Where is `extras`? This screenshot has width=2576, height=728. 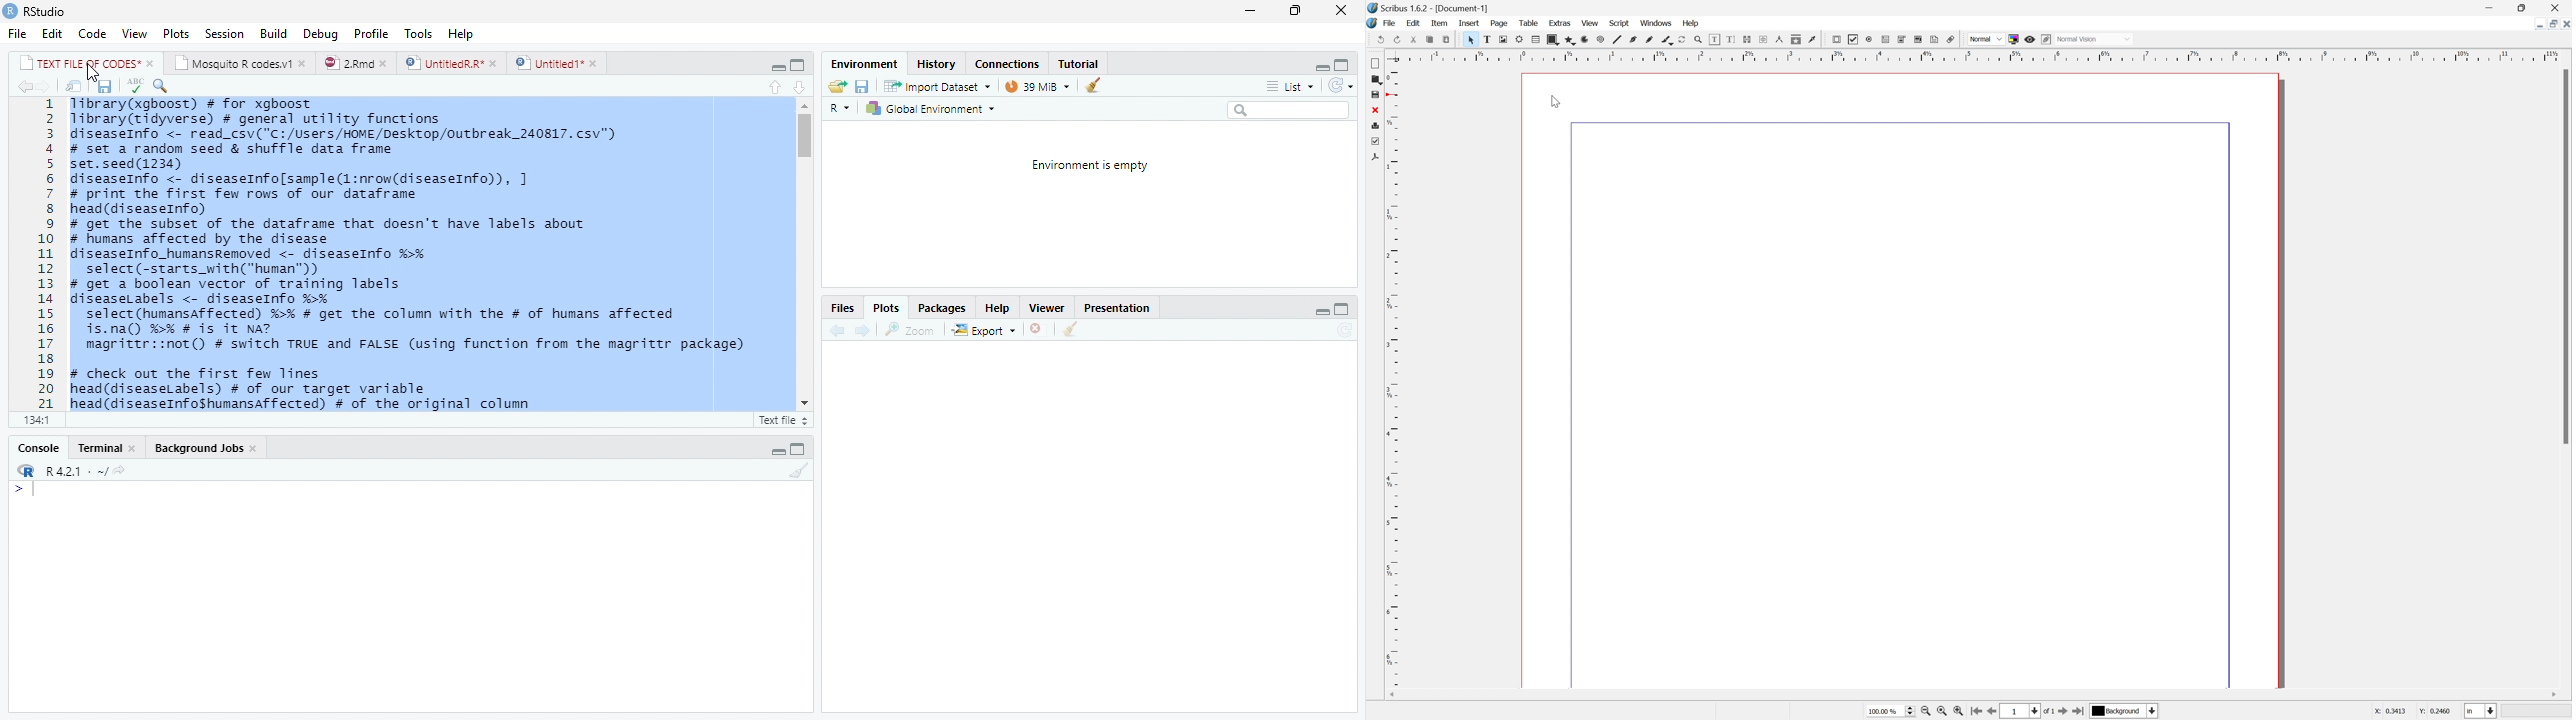
extras is located at coordinates (1560, 23).